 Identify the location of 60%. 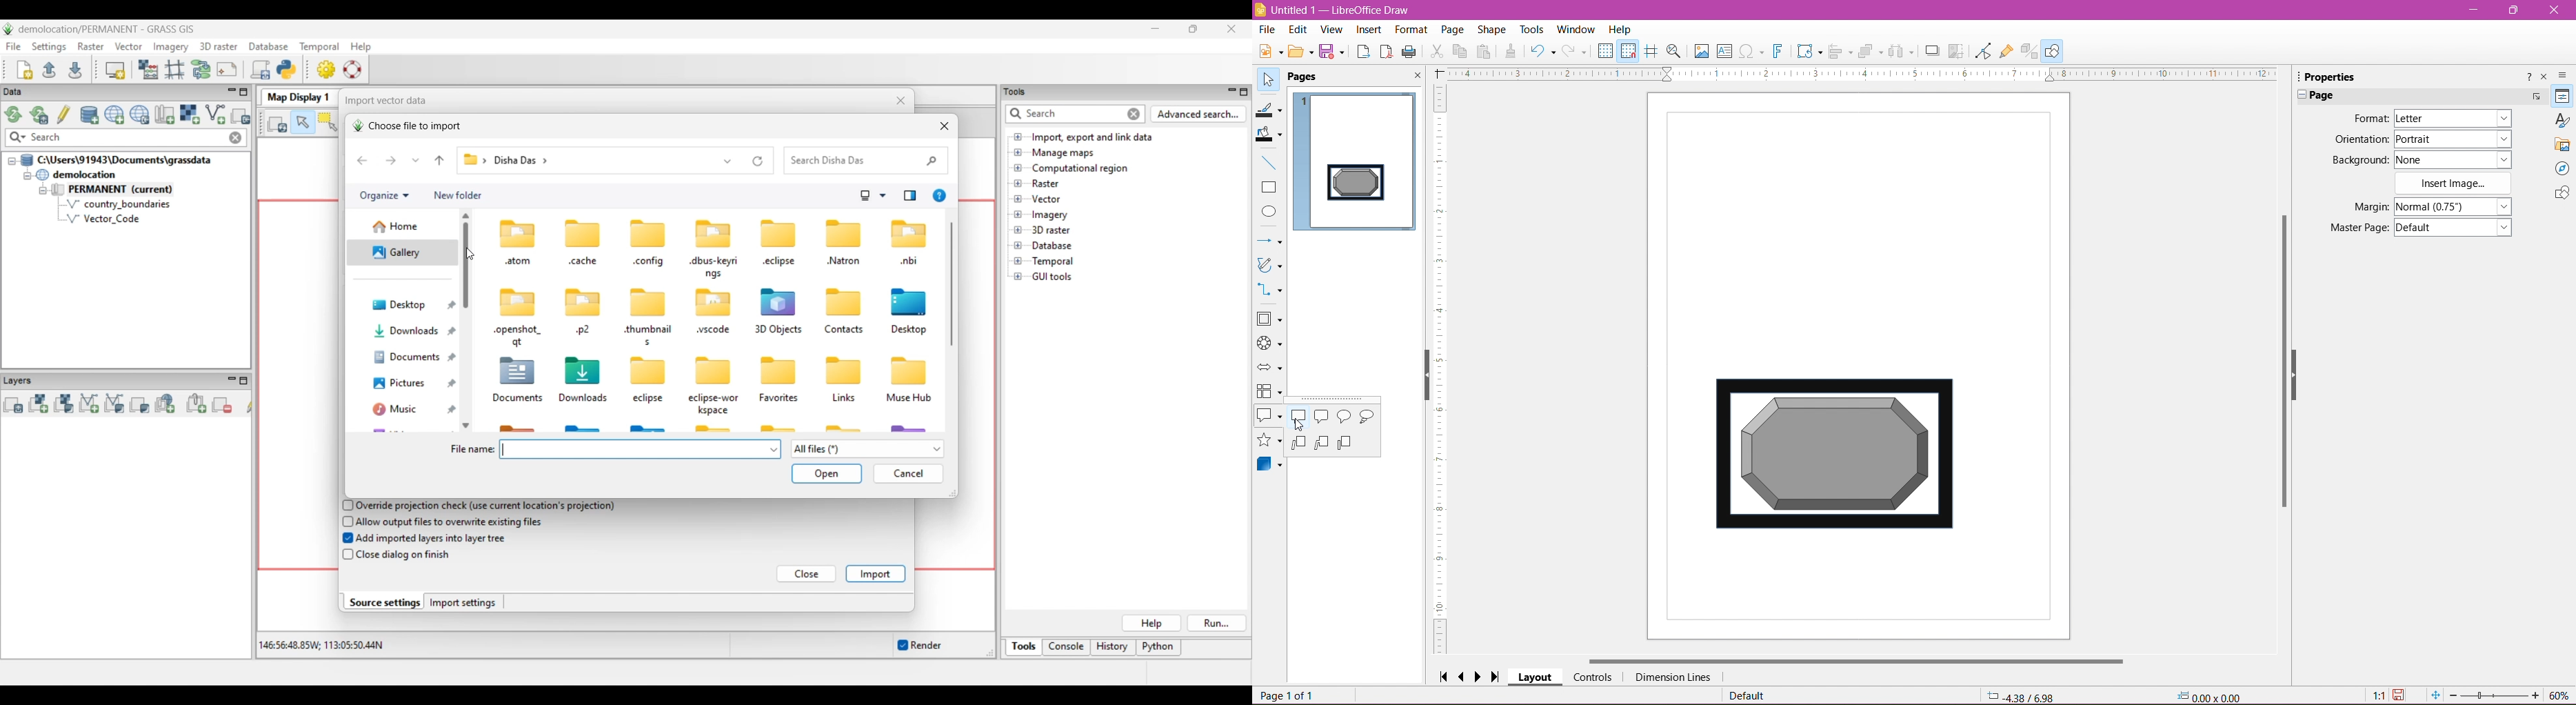
(2561, 695).